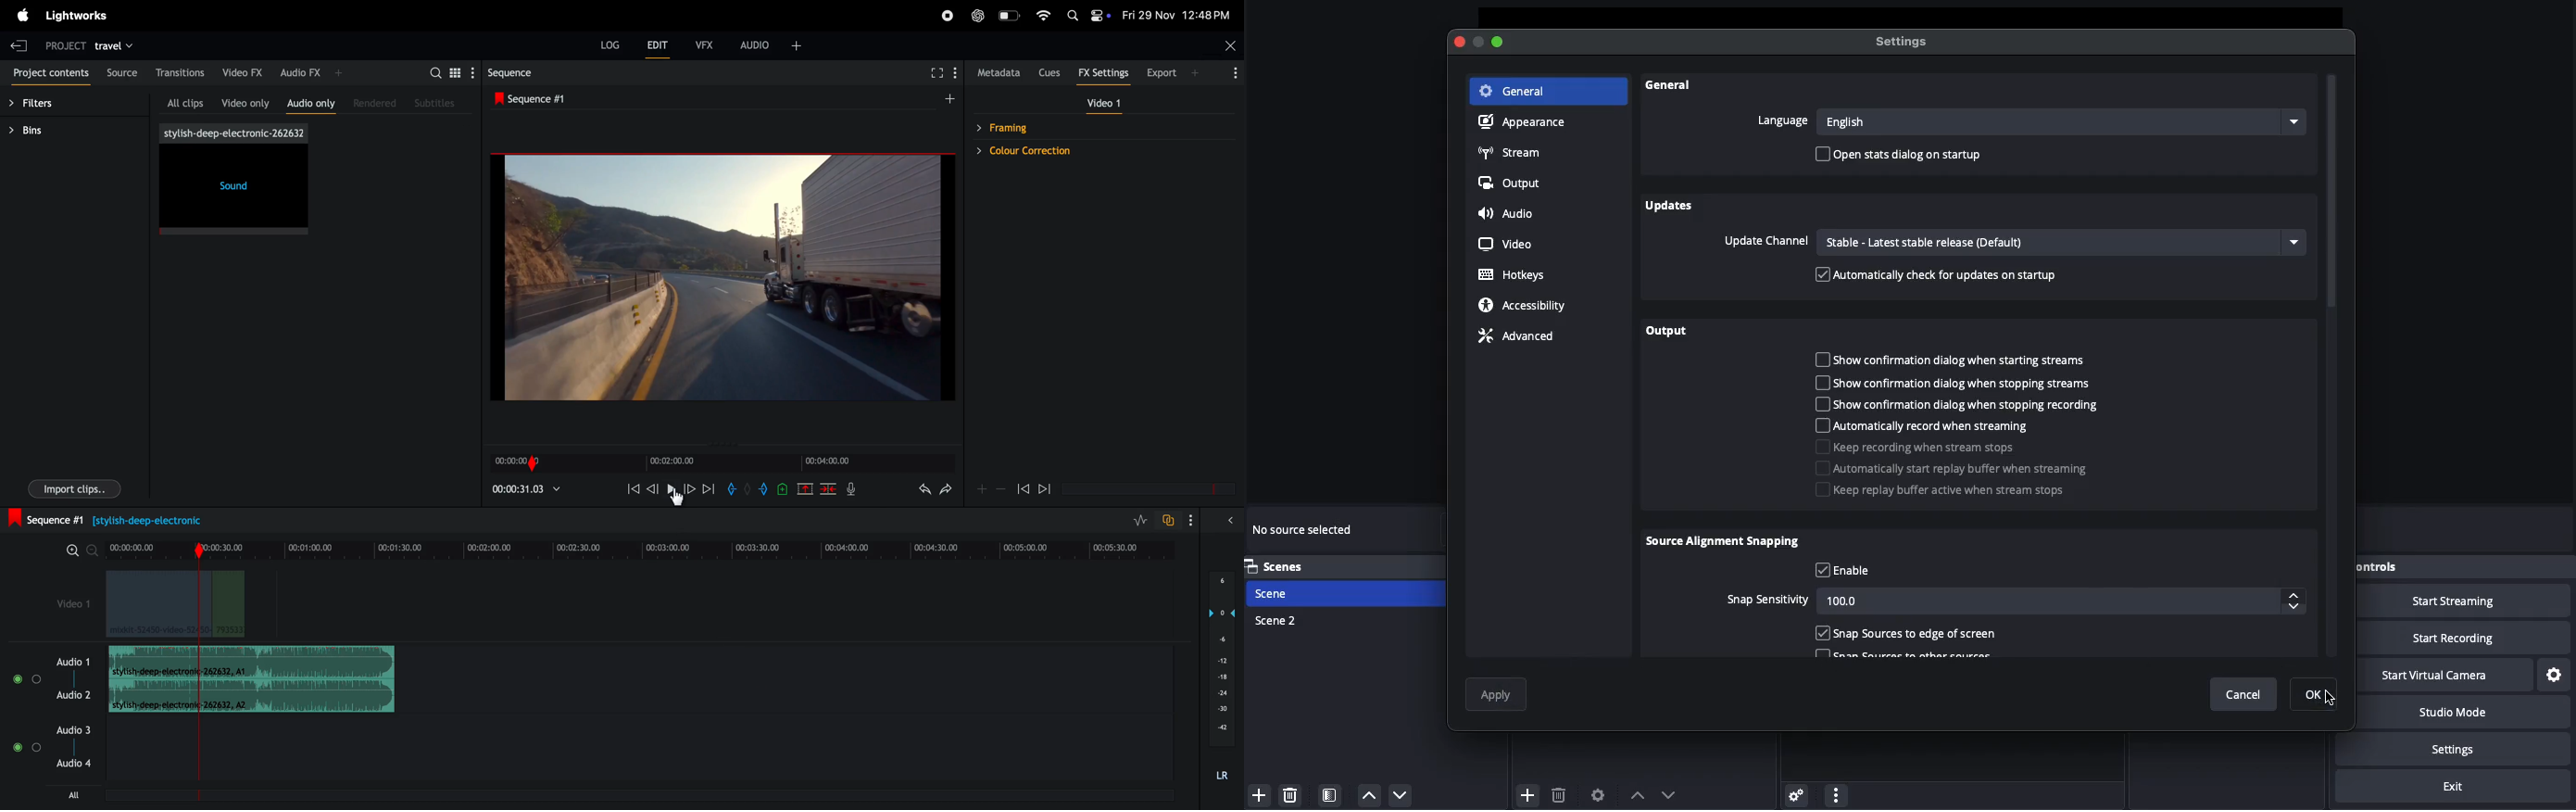 The image size is (2576, 812). I want to click on import clips, so click(77, 487).